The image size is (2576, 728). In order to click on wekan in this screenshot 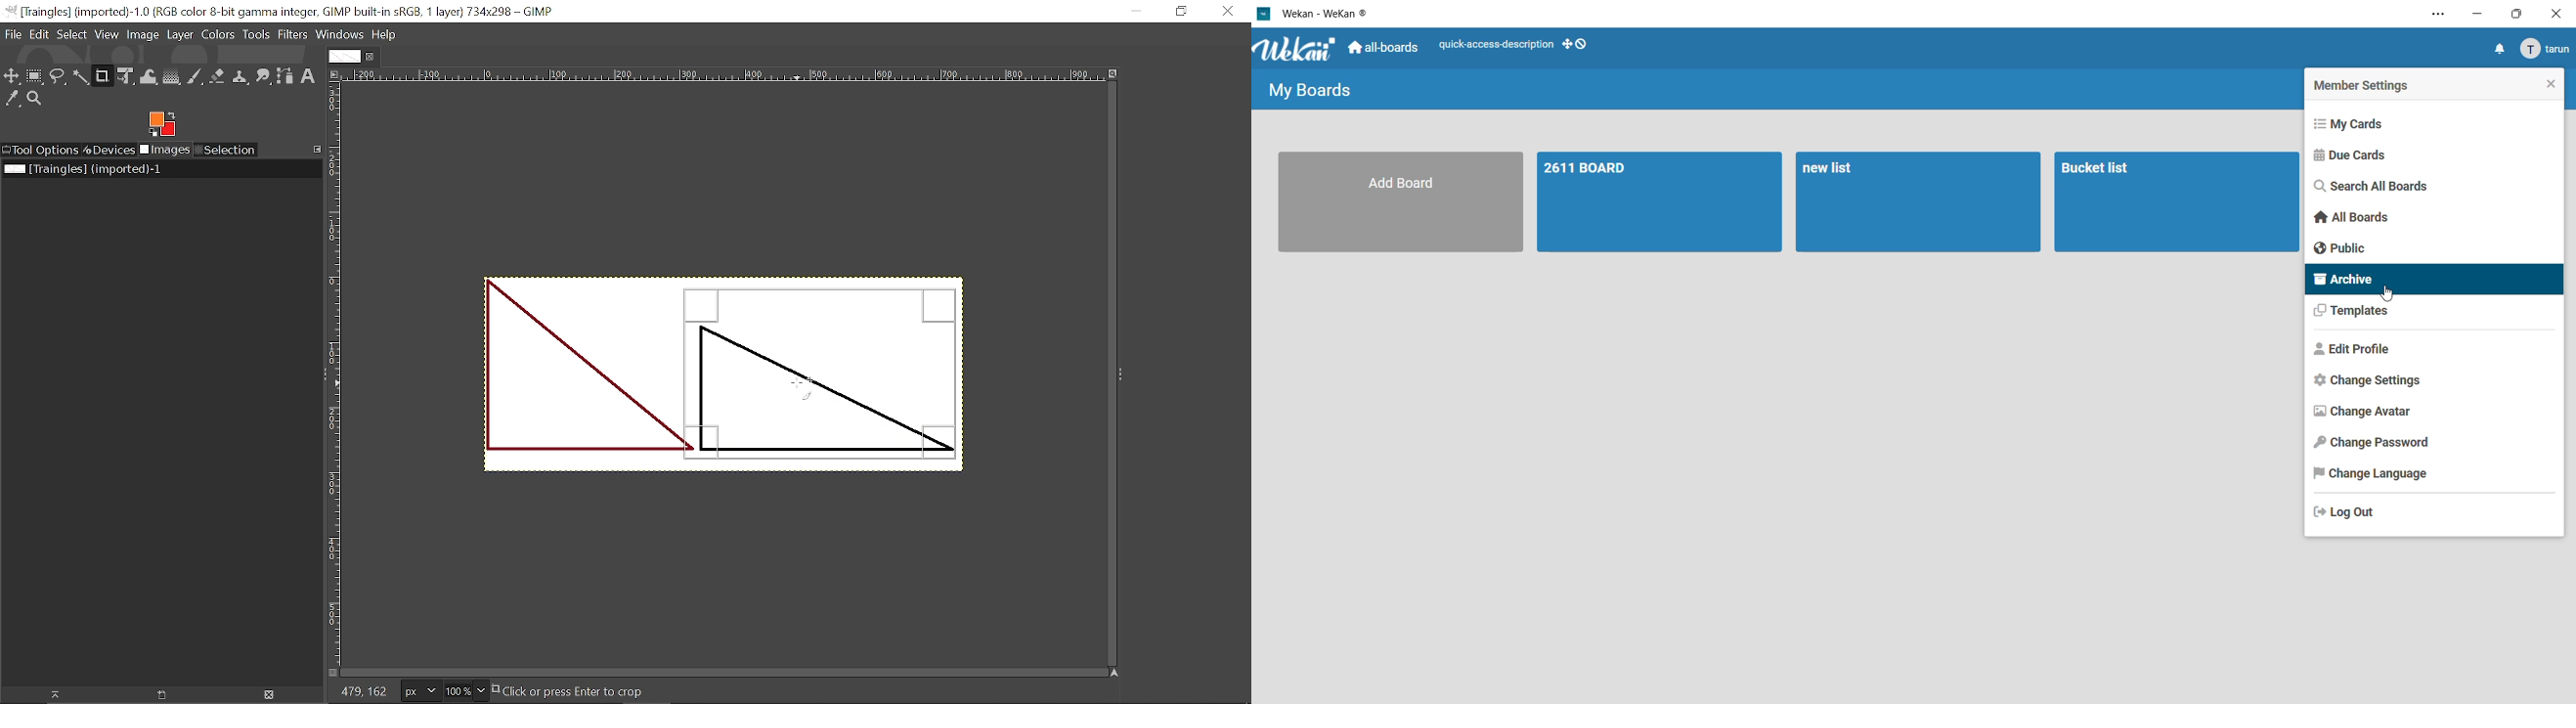, I will do `click(1296, 50)`.